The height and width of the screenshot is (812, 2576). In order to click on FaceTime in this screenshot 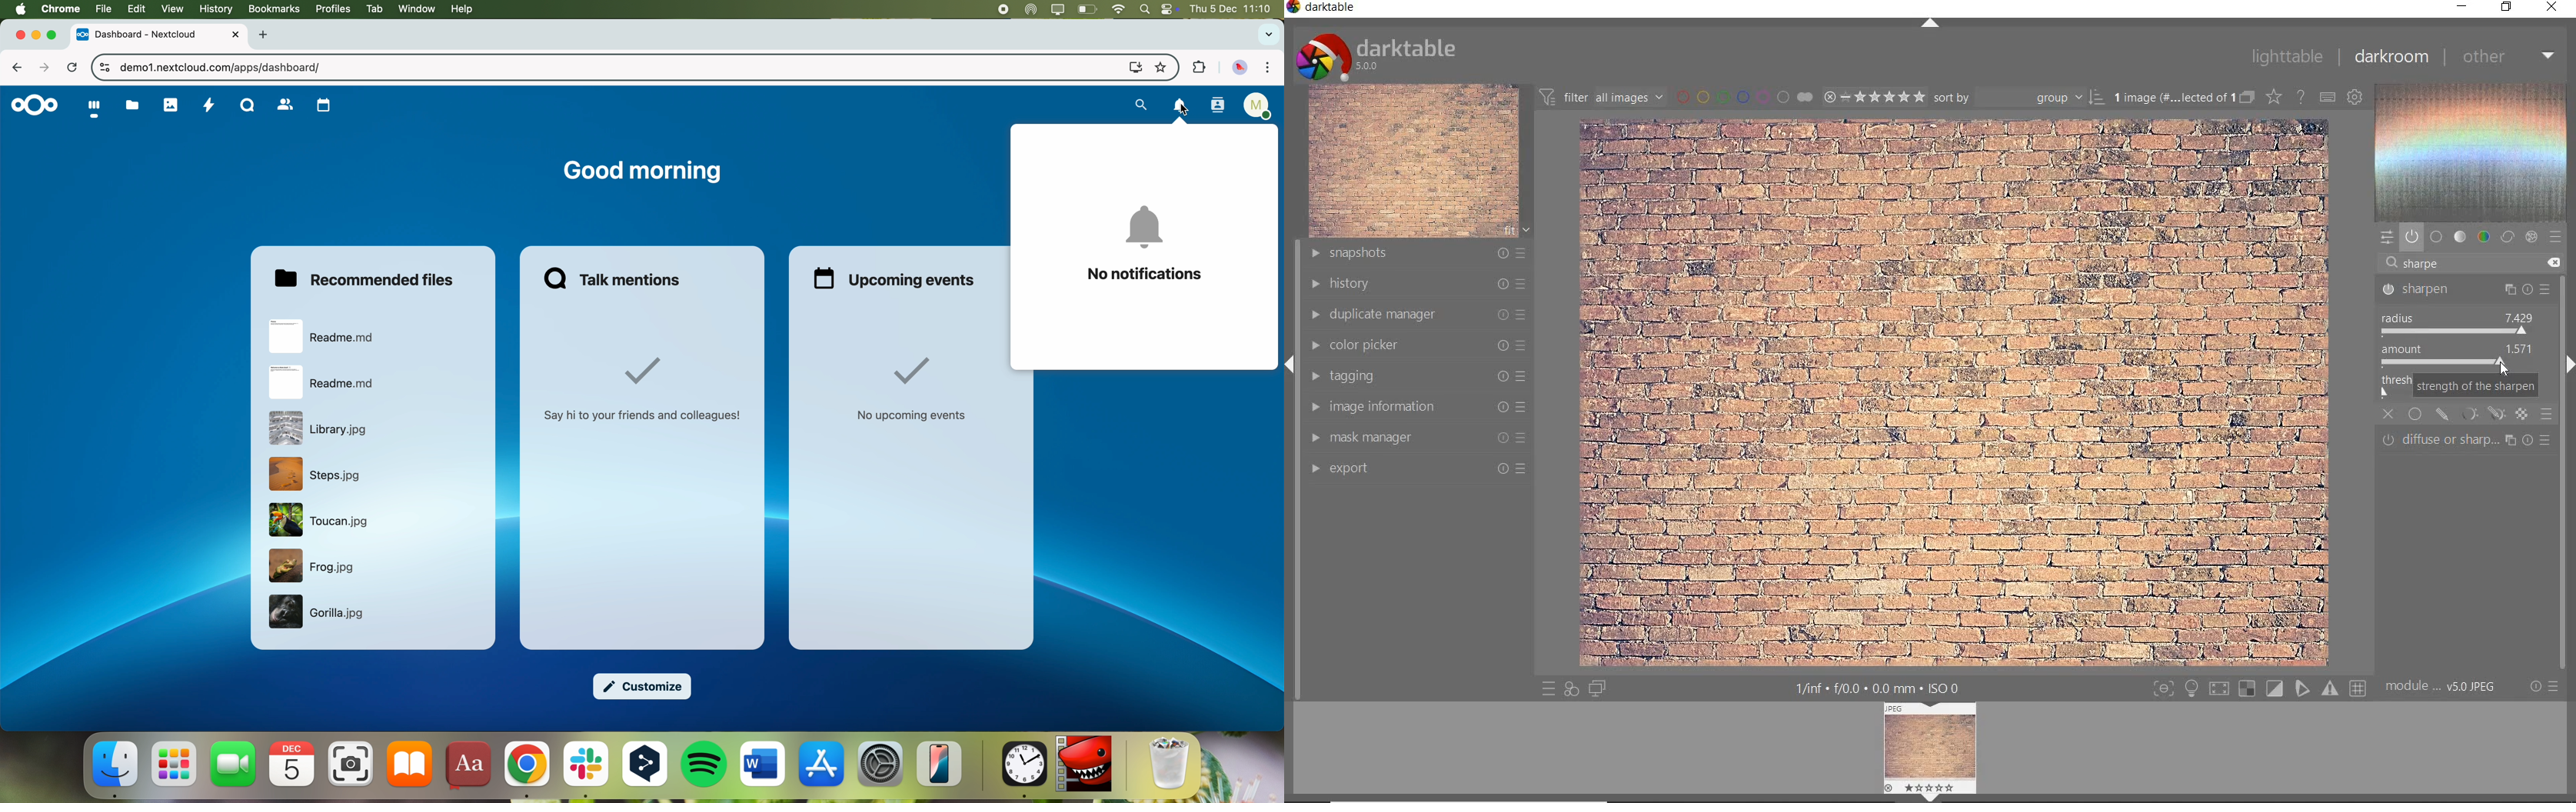, I will do `click(234, 764)`.